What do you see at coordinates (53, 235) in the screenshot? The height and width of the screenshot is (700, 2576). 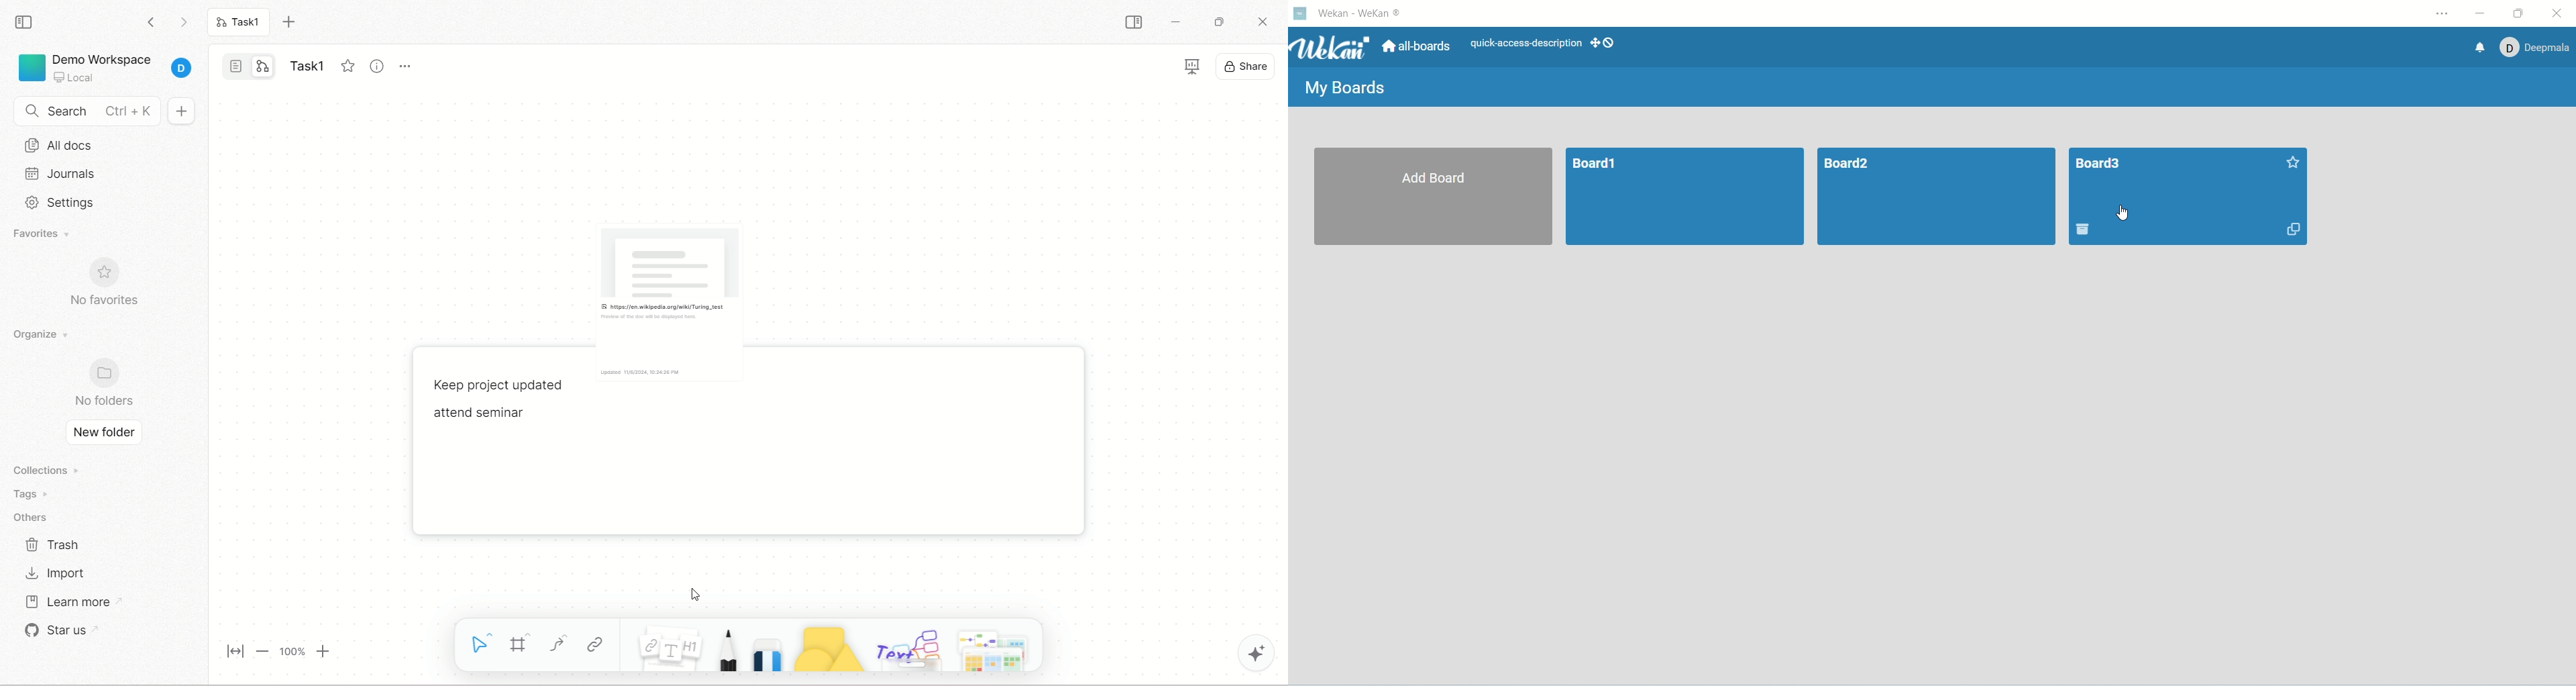 I see `favorites` at bounding box center [53, 235].